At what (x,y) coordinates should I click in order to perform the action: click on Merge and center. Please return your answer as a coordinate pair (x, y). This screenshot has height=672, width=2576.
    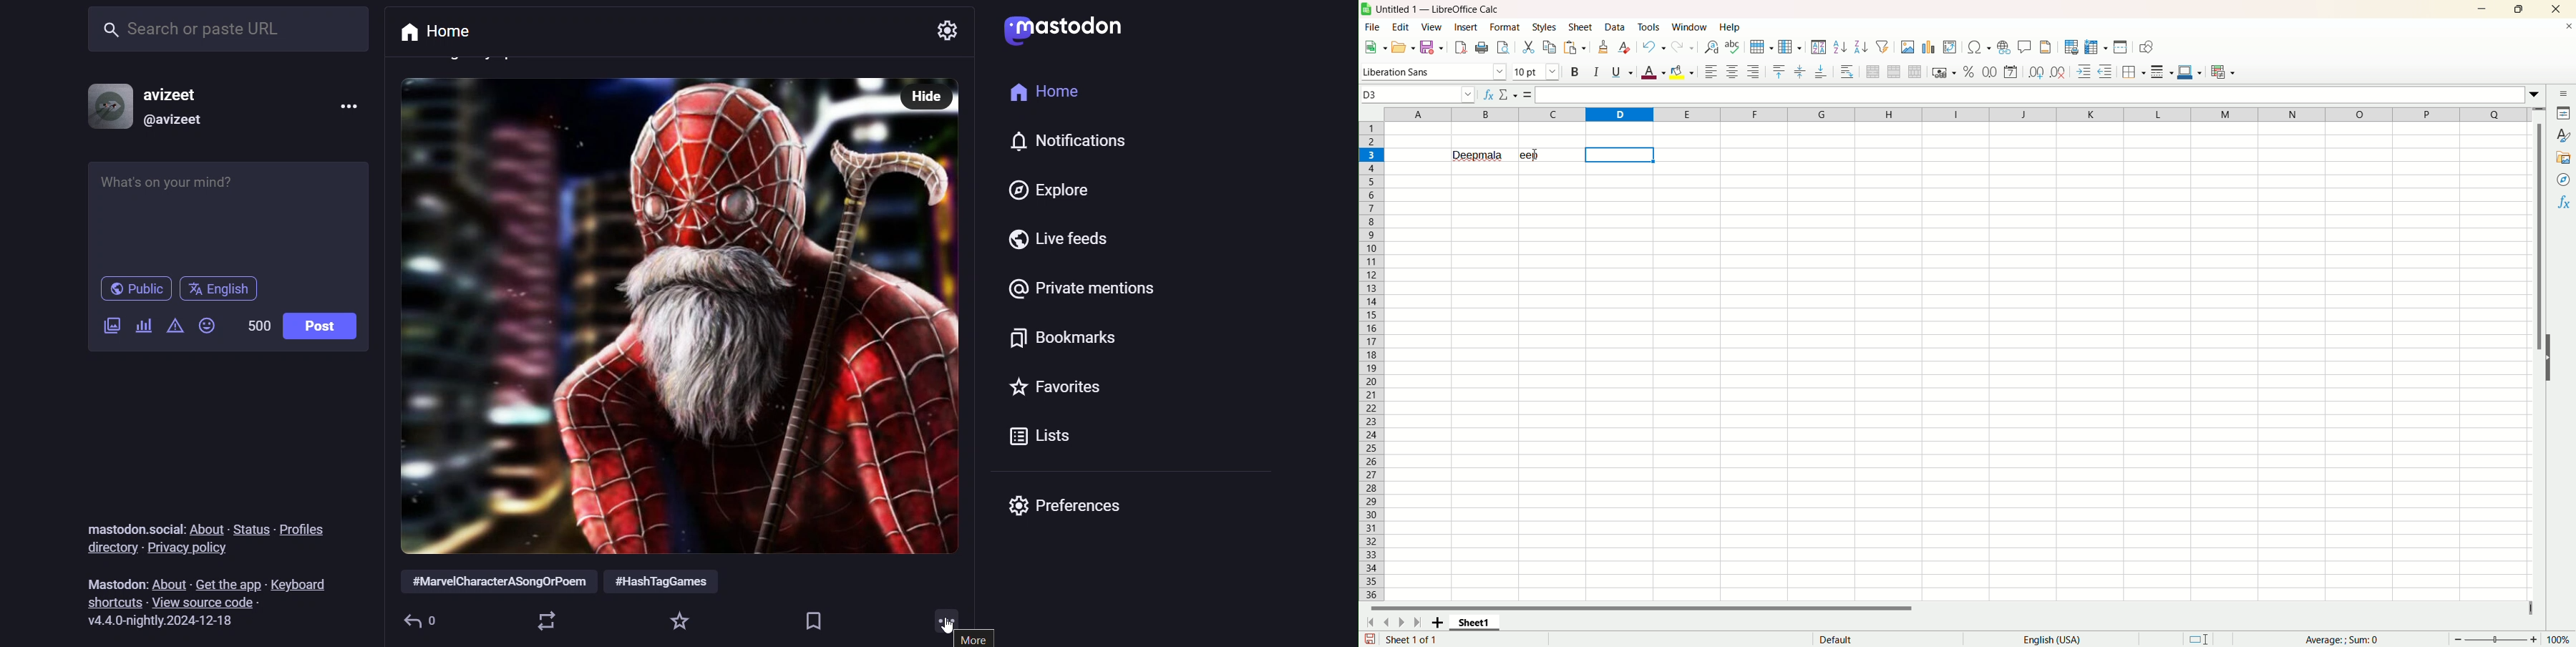
    Looking at the image, I should click on (1874, 71).